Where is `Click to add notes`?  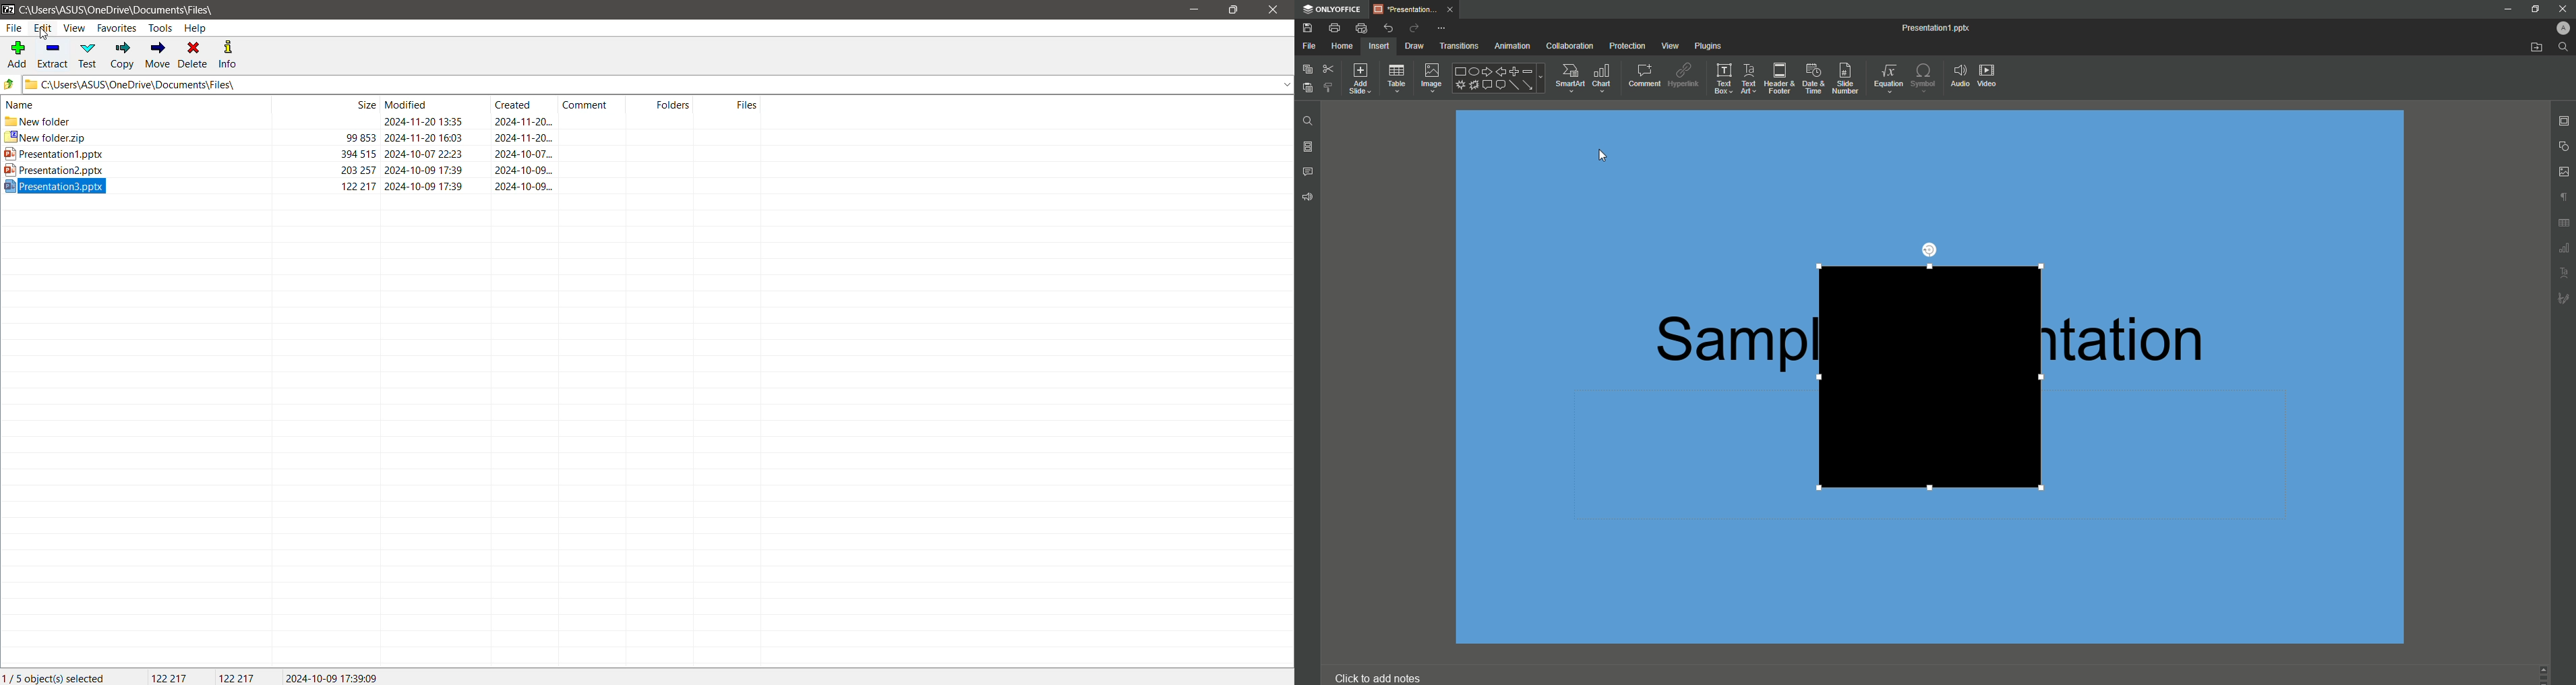
Click to add notes is located at coordinates (1383, 673).